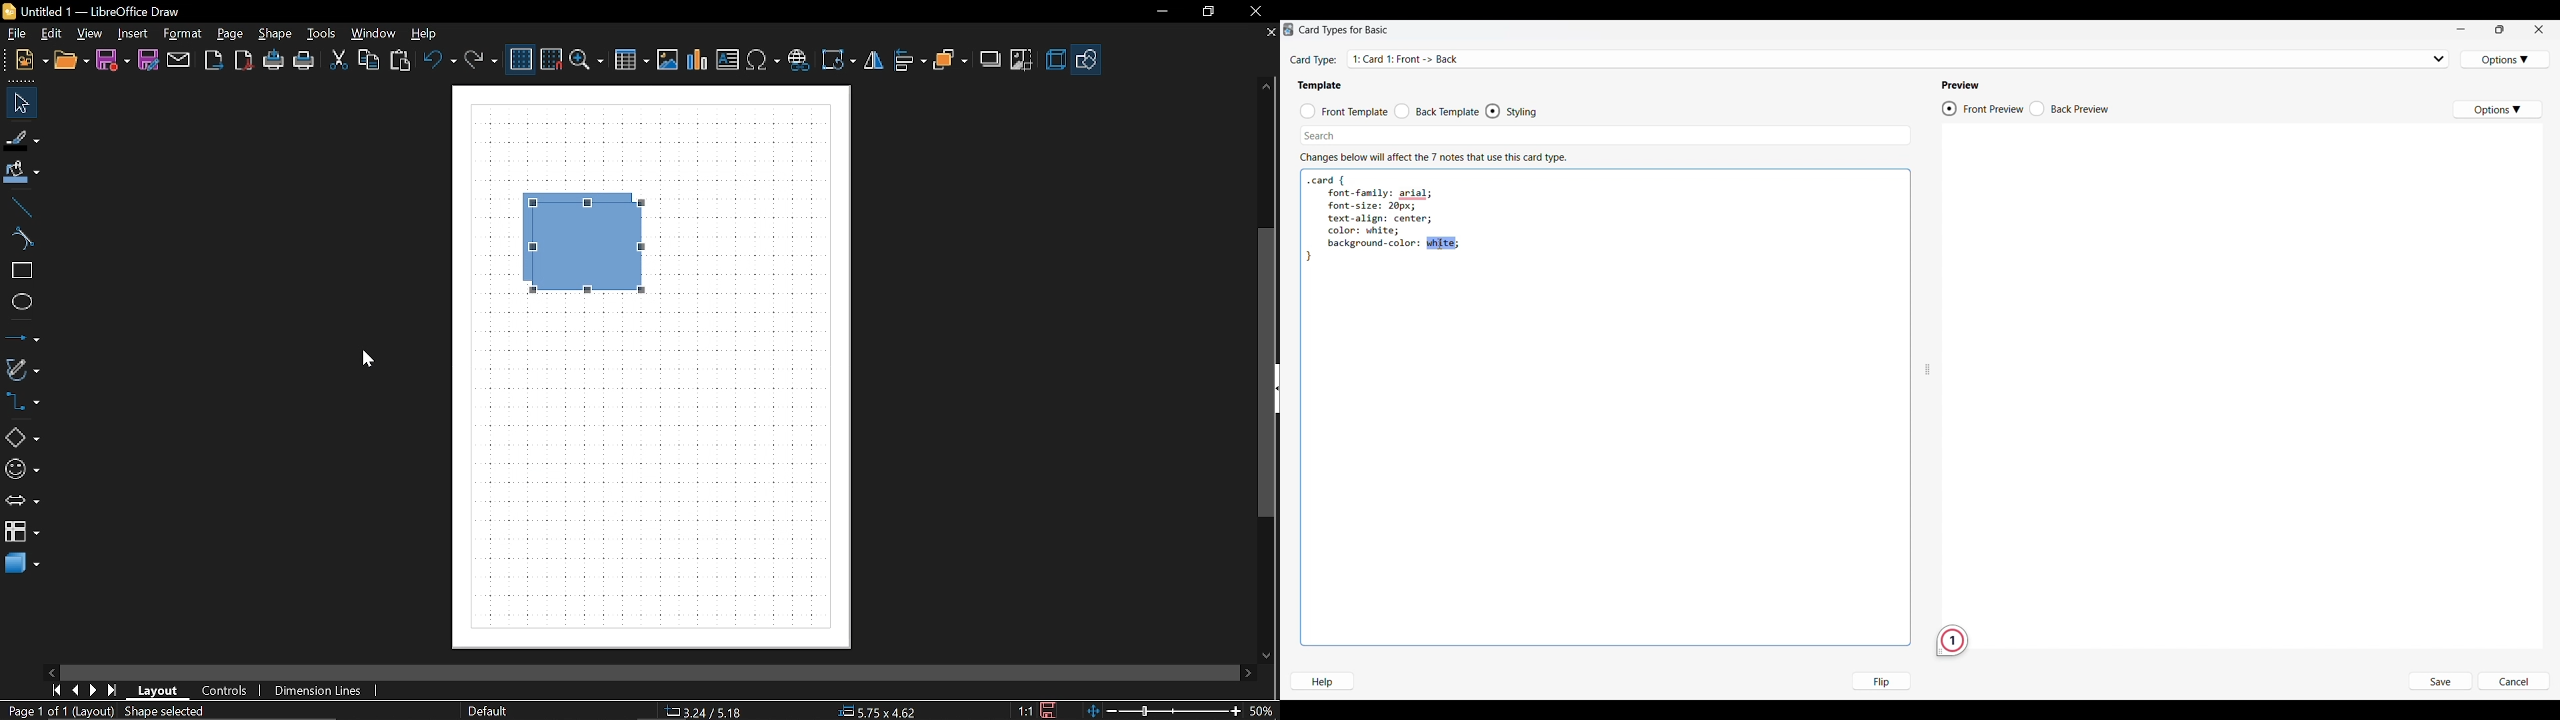 Image resolution: width=2576 pixels, height=728 pixels. I want to click on Rotate, so click(838, 60).